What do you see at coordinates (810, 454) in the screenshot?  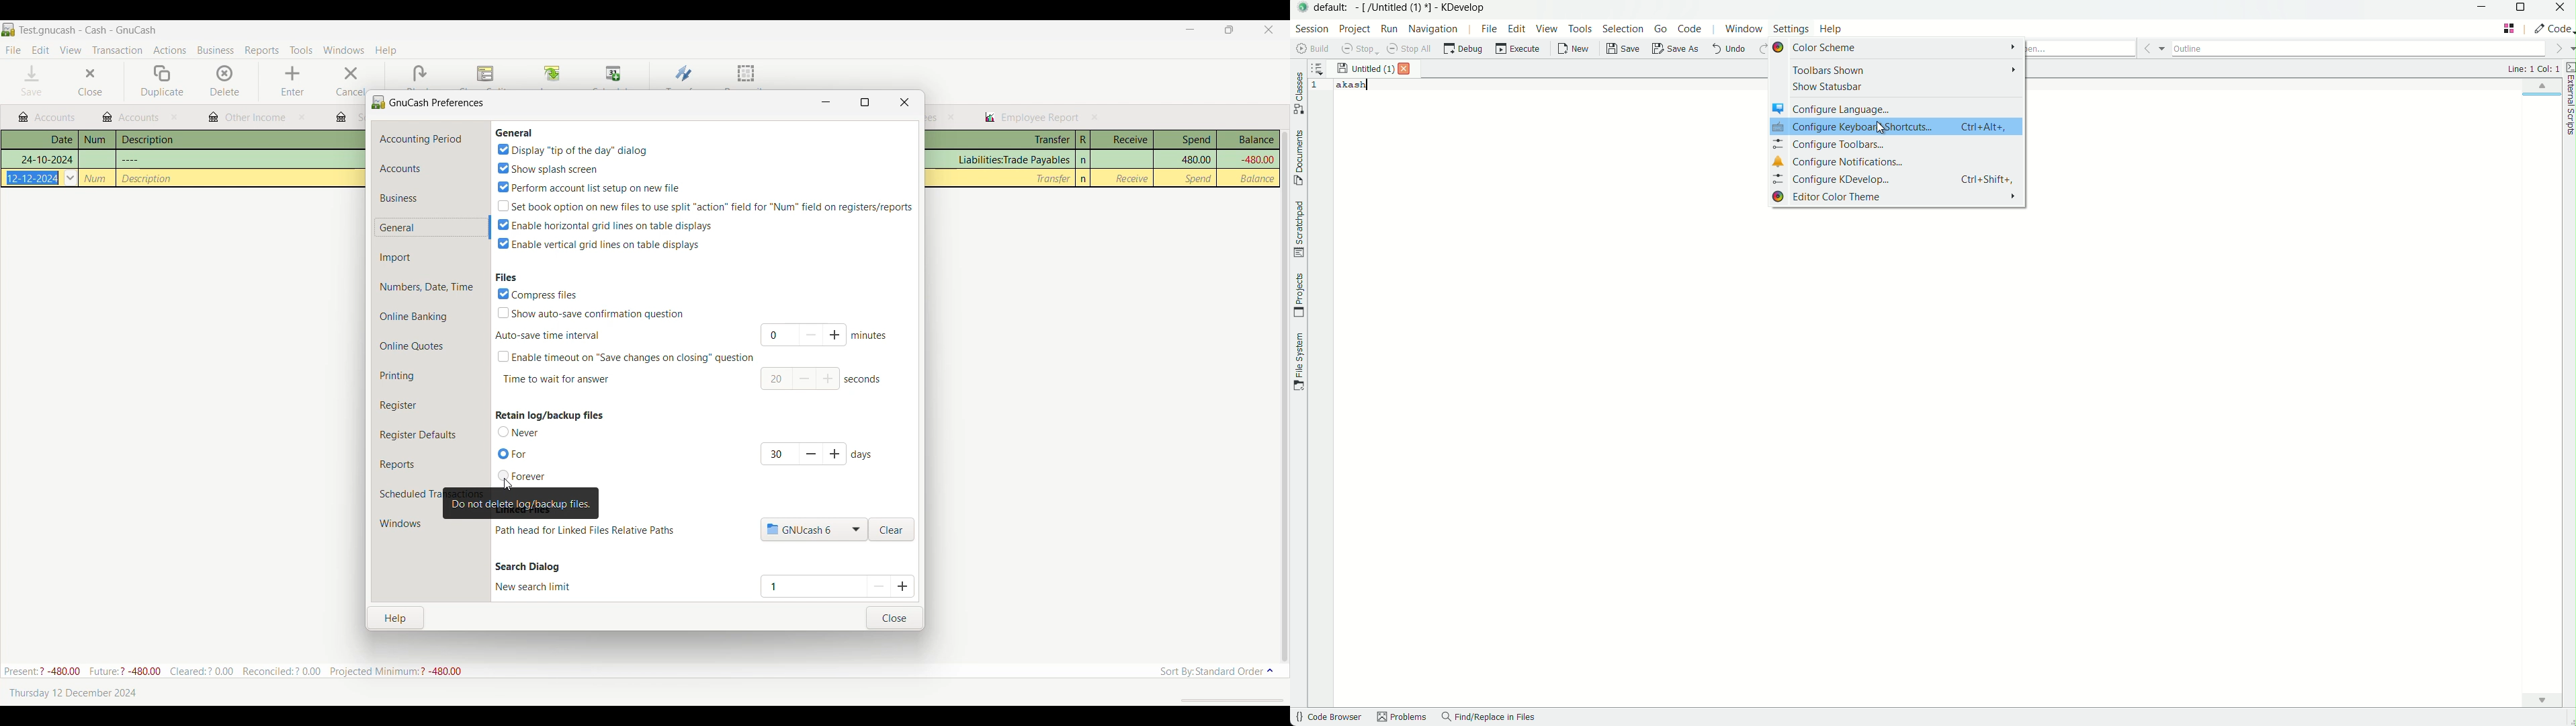 I see `Subtract ` at bounding box center [810, 454].